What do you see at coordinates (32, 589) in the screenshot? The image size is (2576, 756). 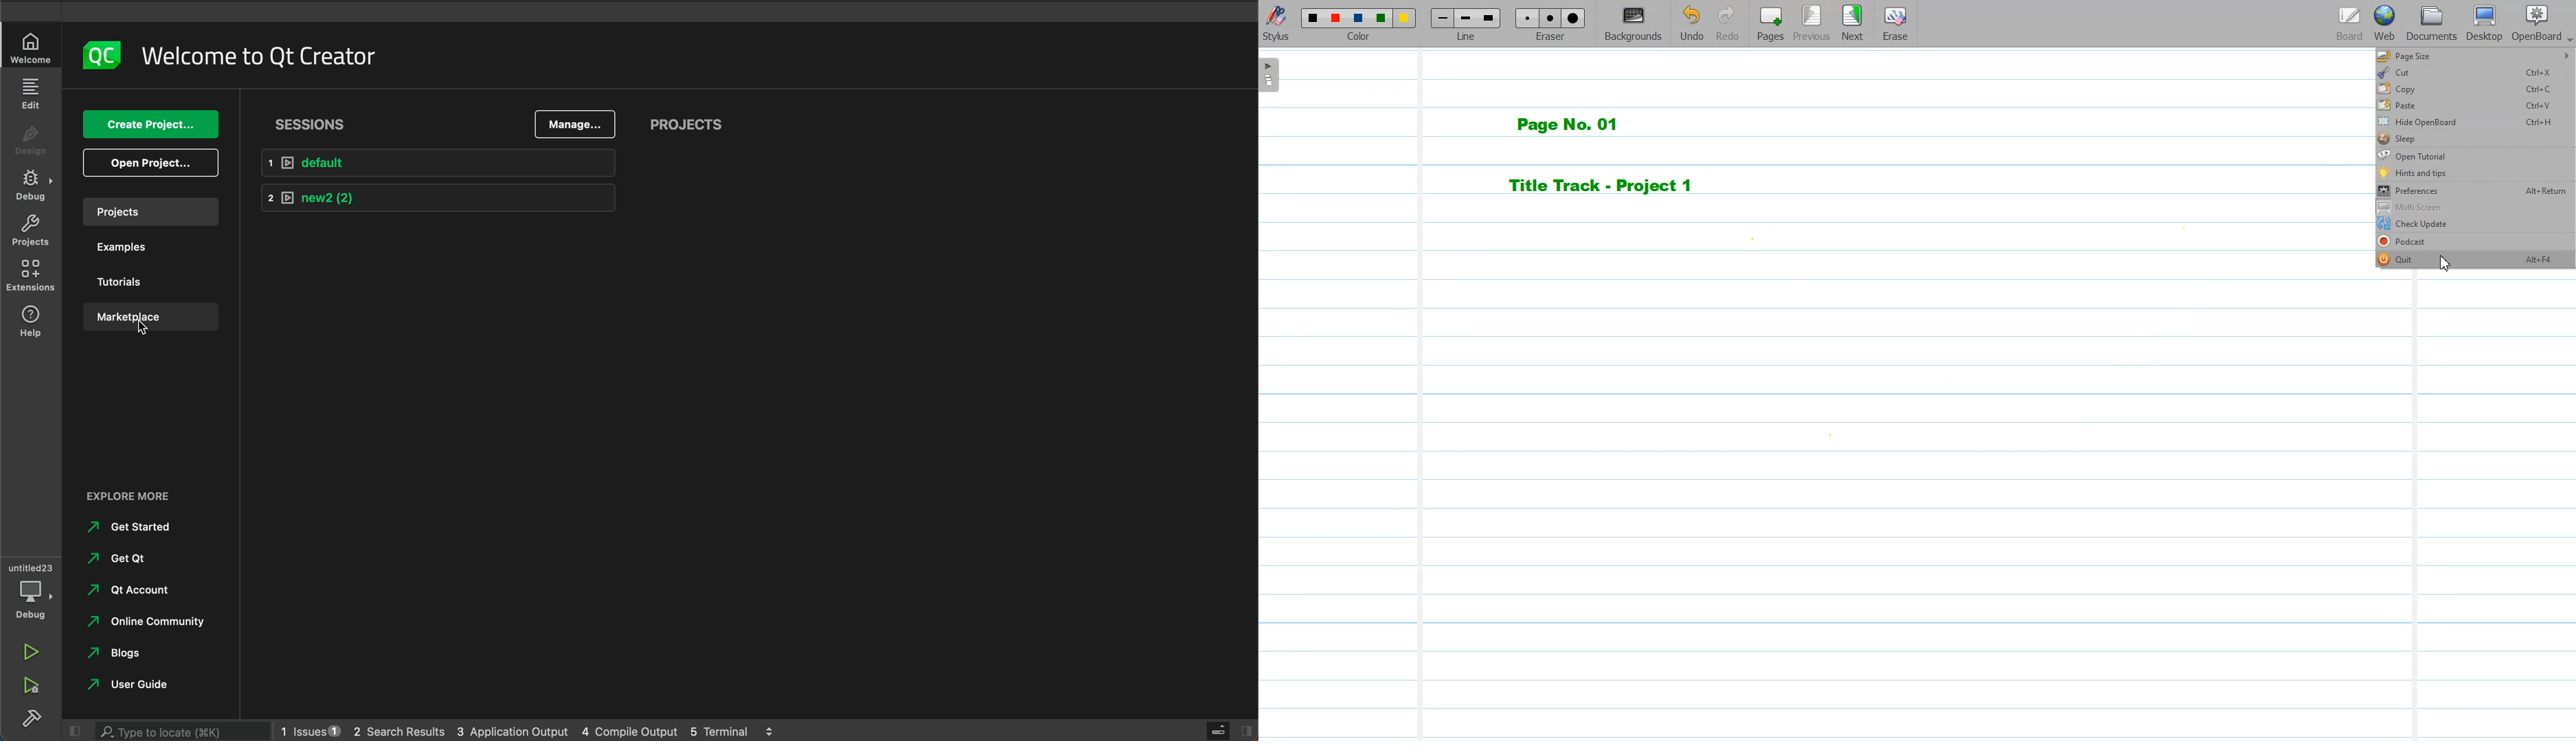 I see `debug` at bounding box center [32, 589].